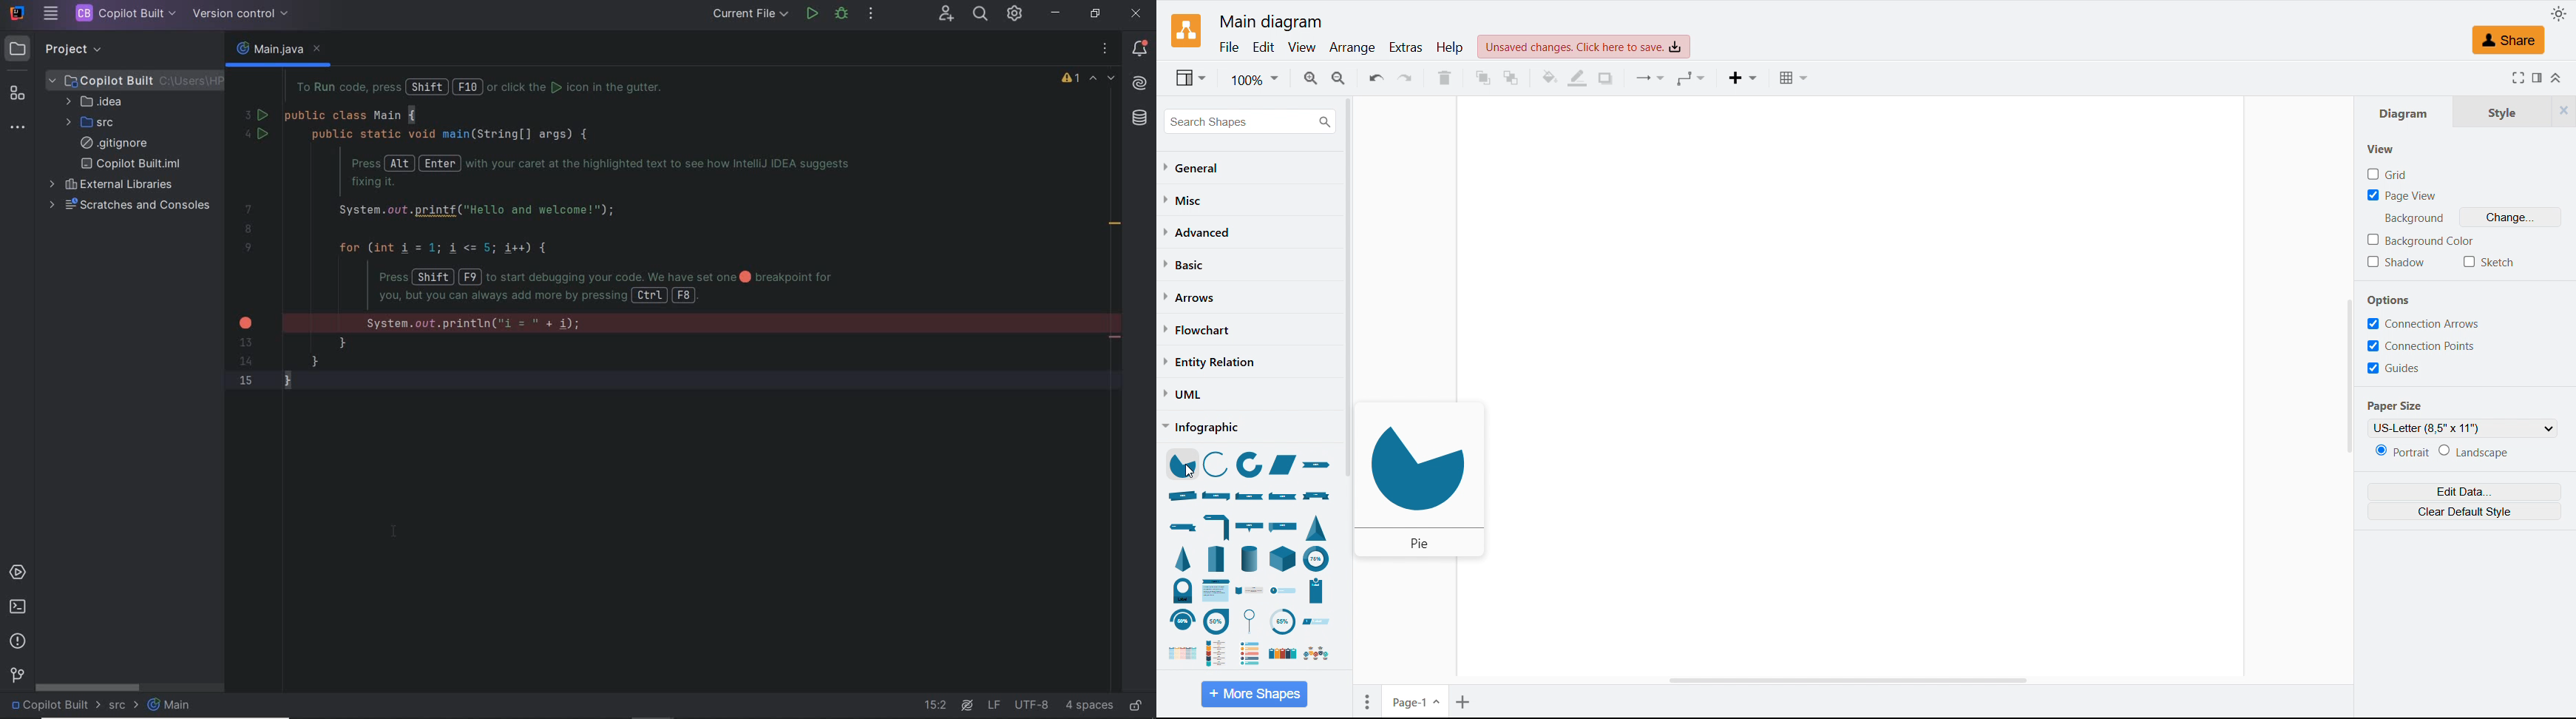 This screenshot has width=2576, height=728. I want to click on circular callout, so click(1221, 622).